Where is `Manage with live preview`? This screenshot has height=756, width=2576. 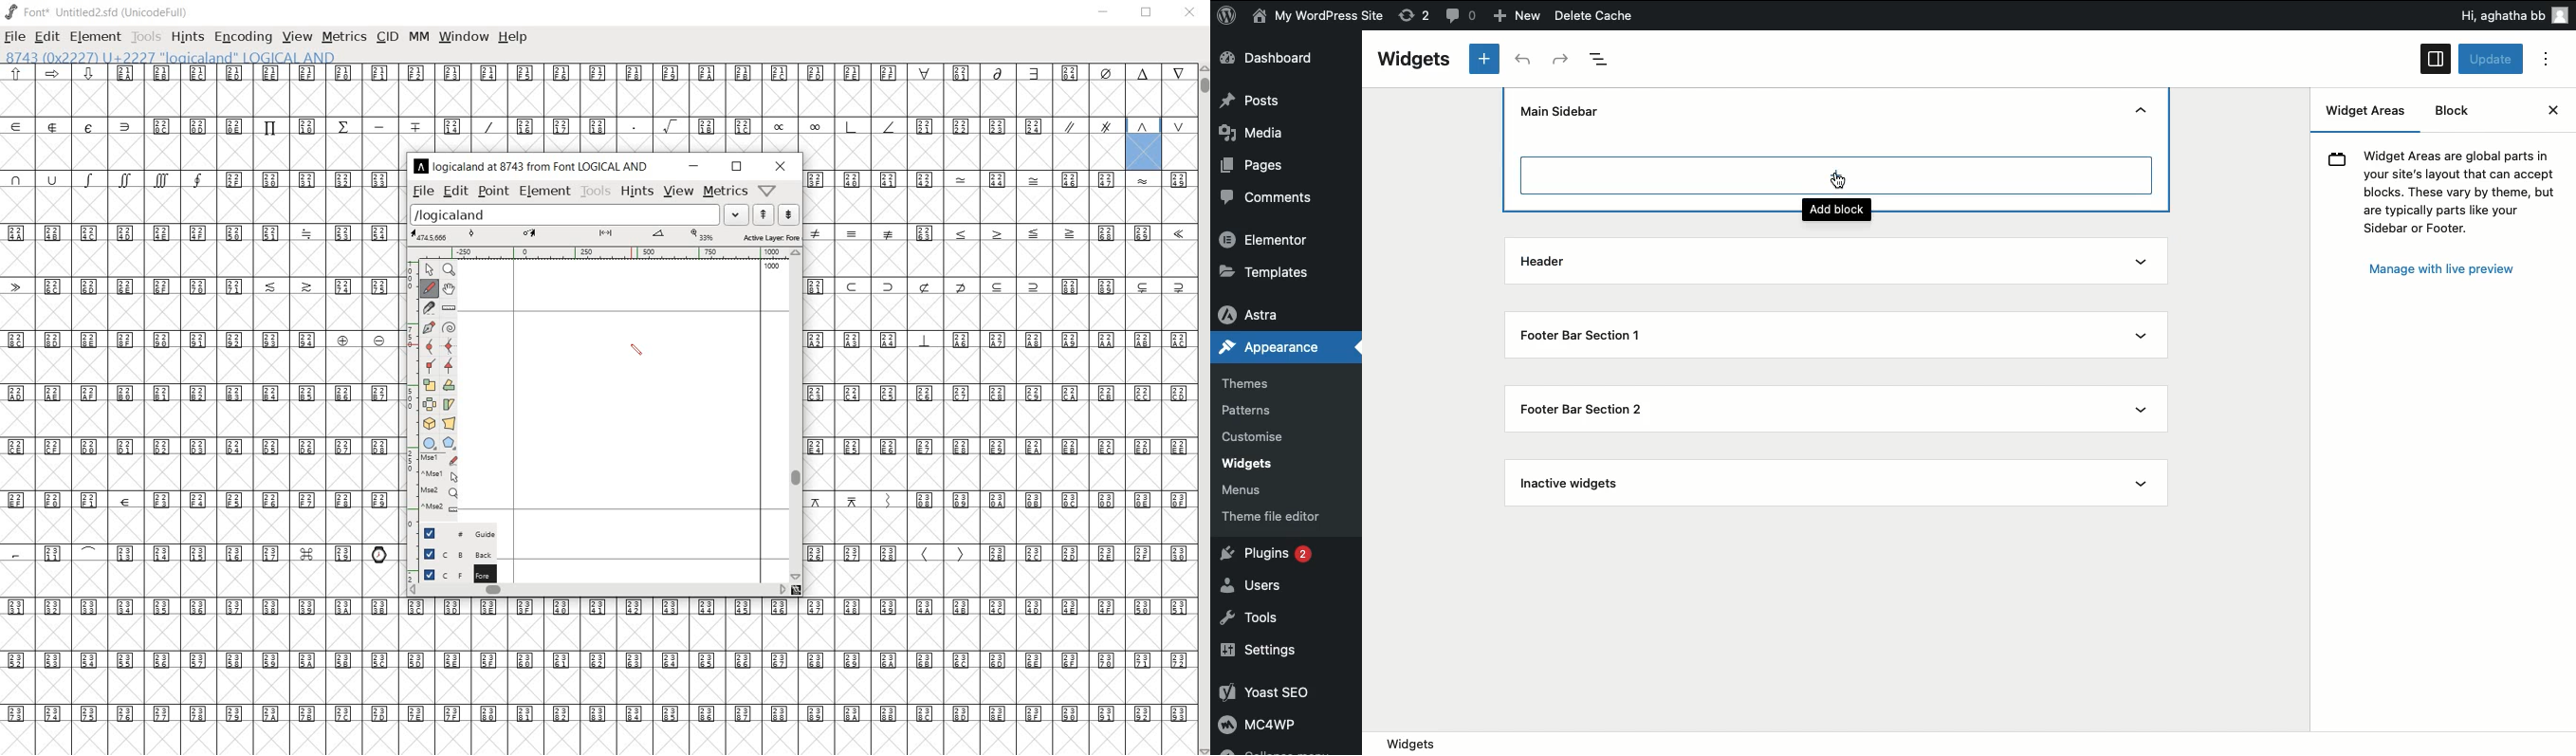 Manage with live preview is located at coordinates (2445, 268).